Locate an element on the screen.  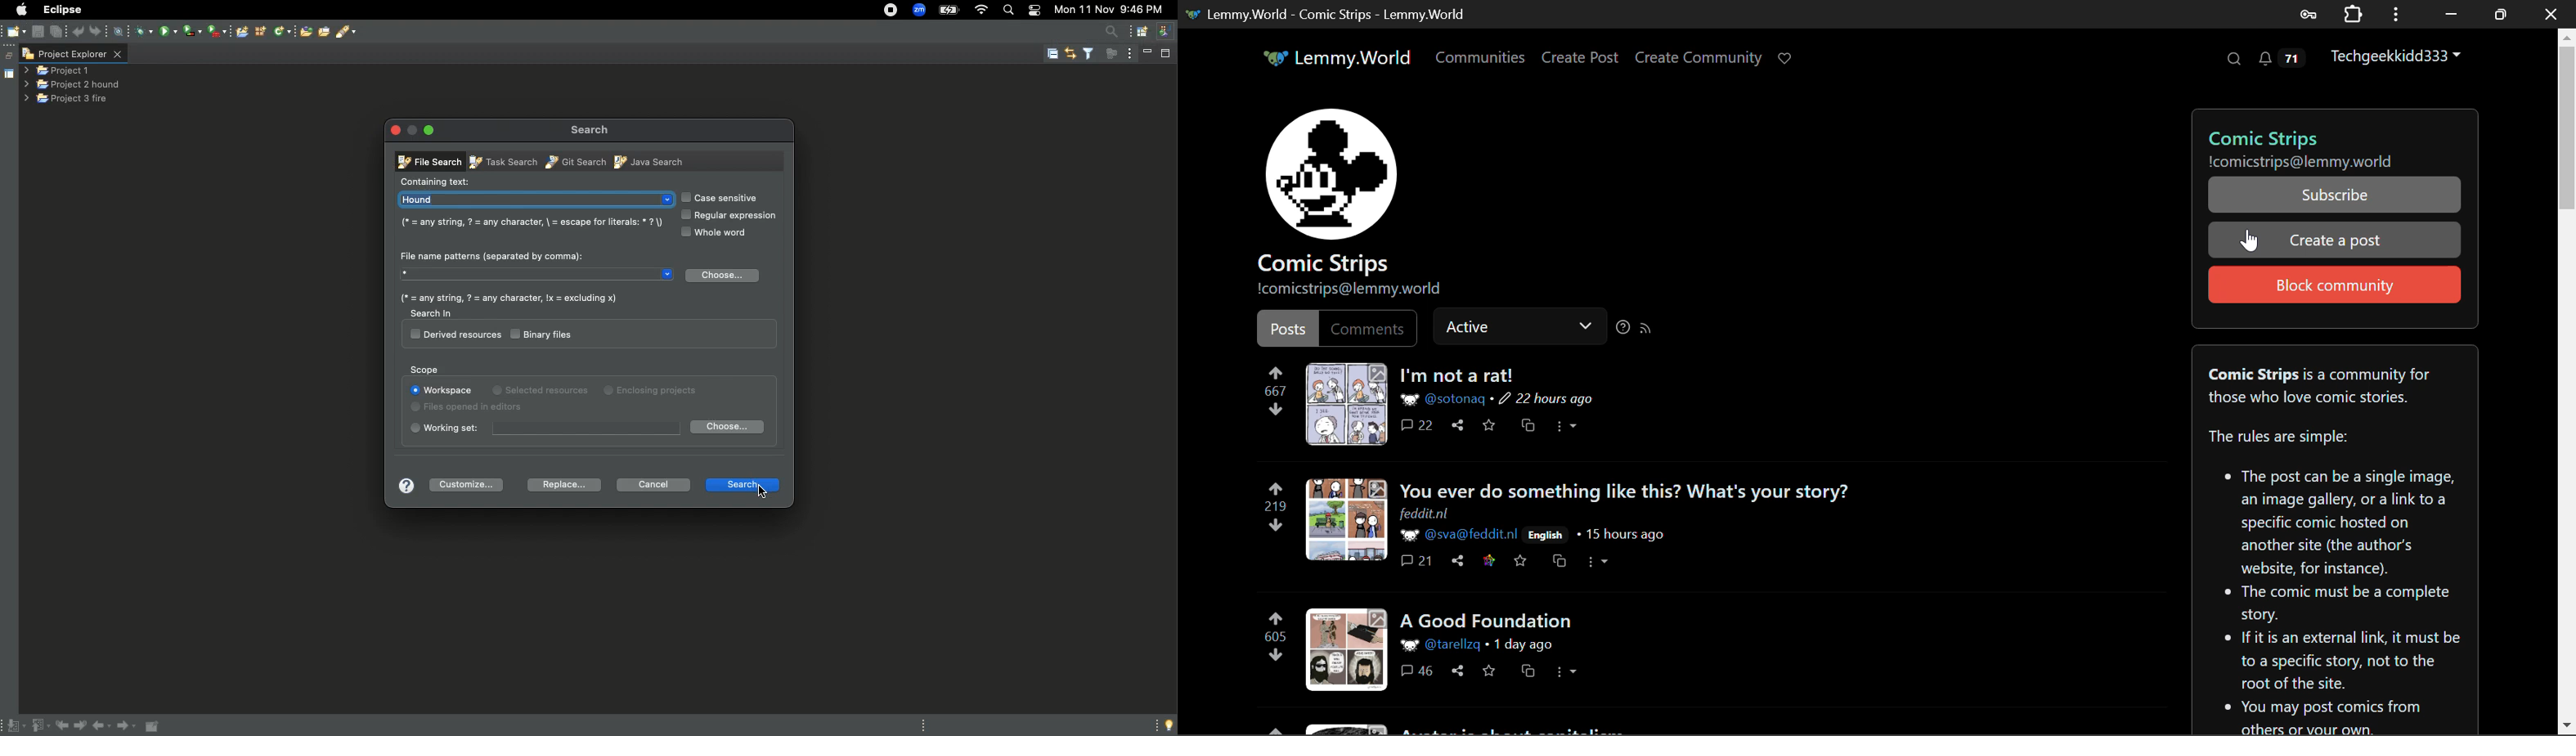
Community PFP is located at coordinates (1332, 171).